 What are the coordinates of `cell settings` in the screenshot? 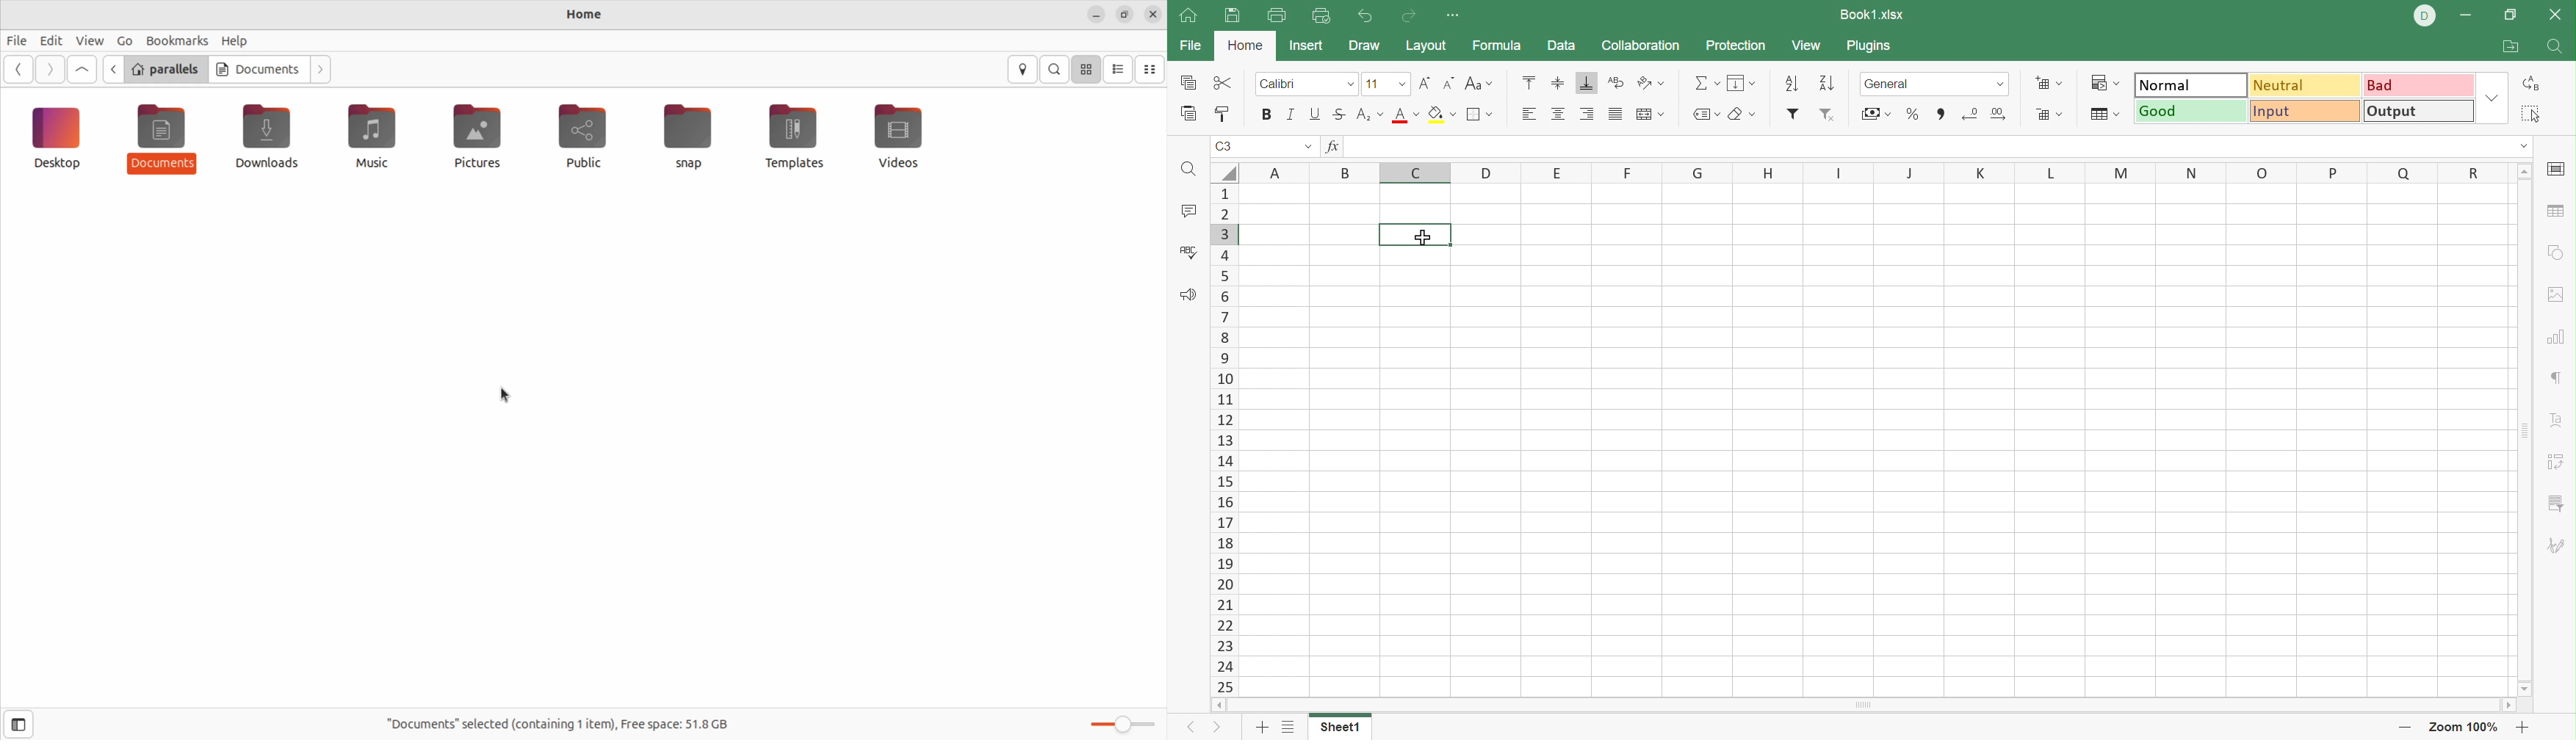 It's located at (2559, 169).